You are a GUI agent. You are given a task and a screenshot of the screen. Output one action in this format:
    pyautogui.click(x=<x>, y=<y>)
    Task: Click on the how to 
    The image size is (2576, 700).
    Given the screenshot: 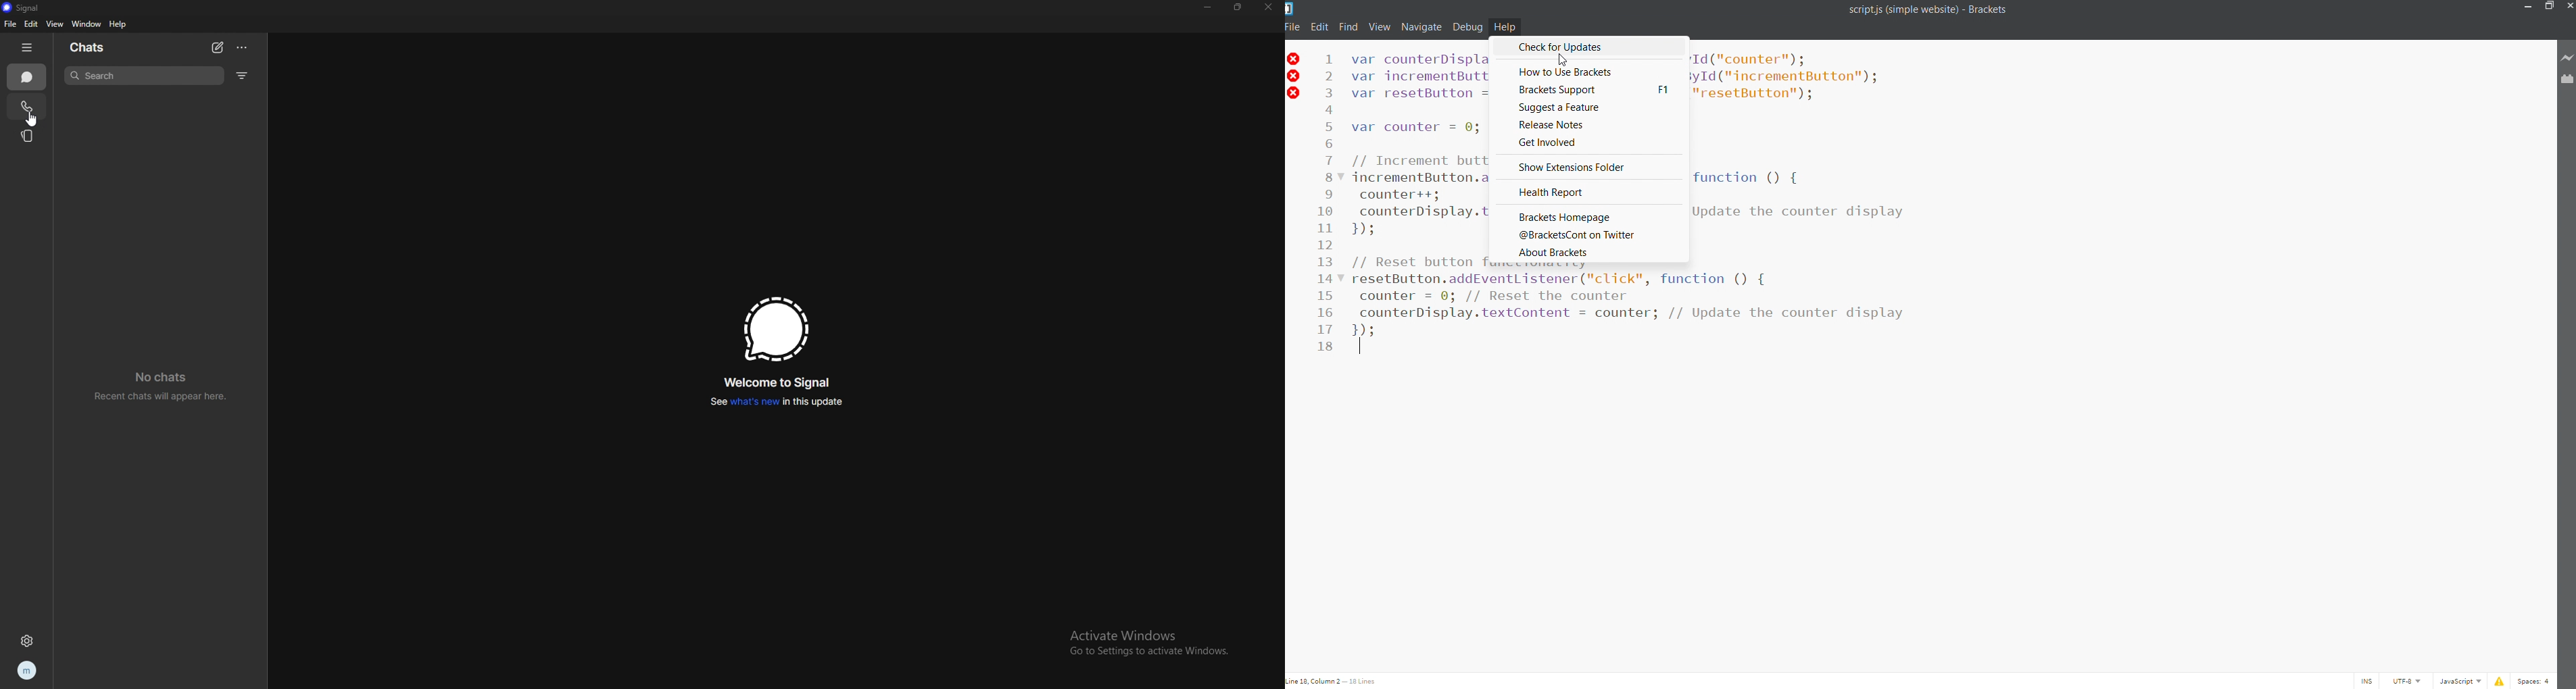 What is the action you would take?
    pyautogui.click(x=1587, y=71)
    